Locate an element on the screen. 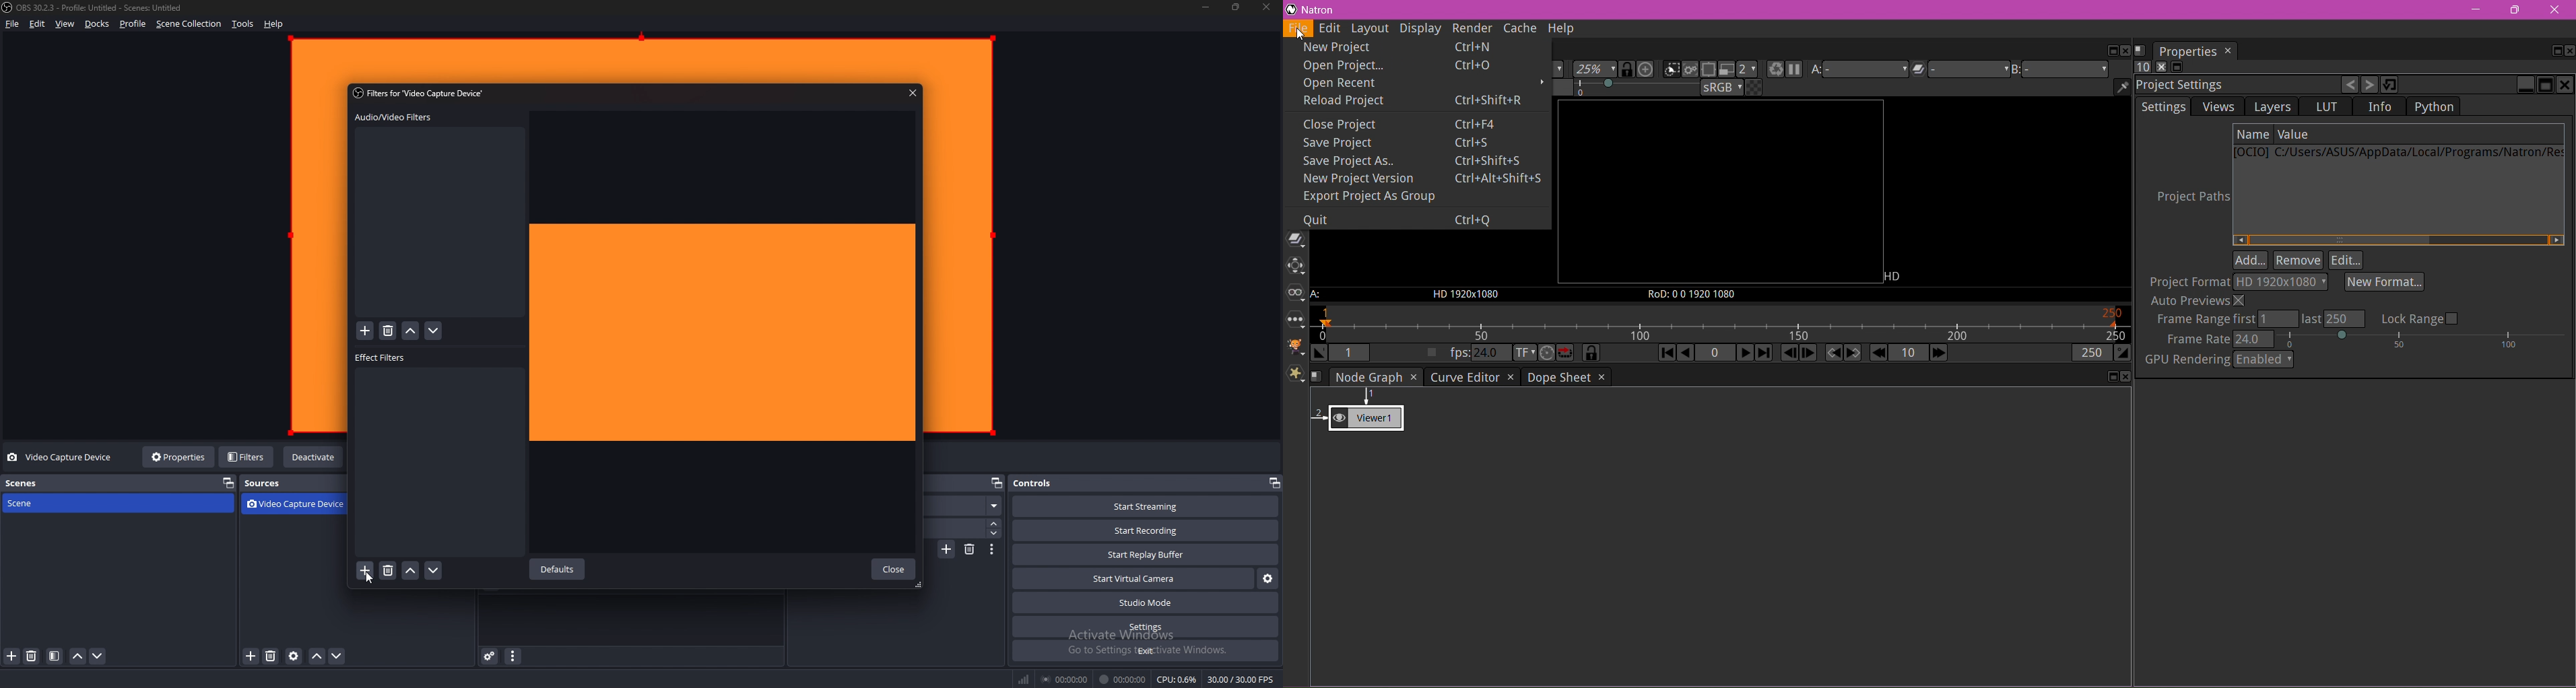 The image size is (2576, 700). remove filter is located at coordinates (387, 572).